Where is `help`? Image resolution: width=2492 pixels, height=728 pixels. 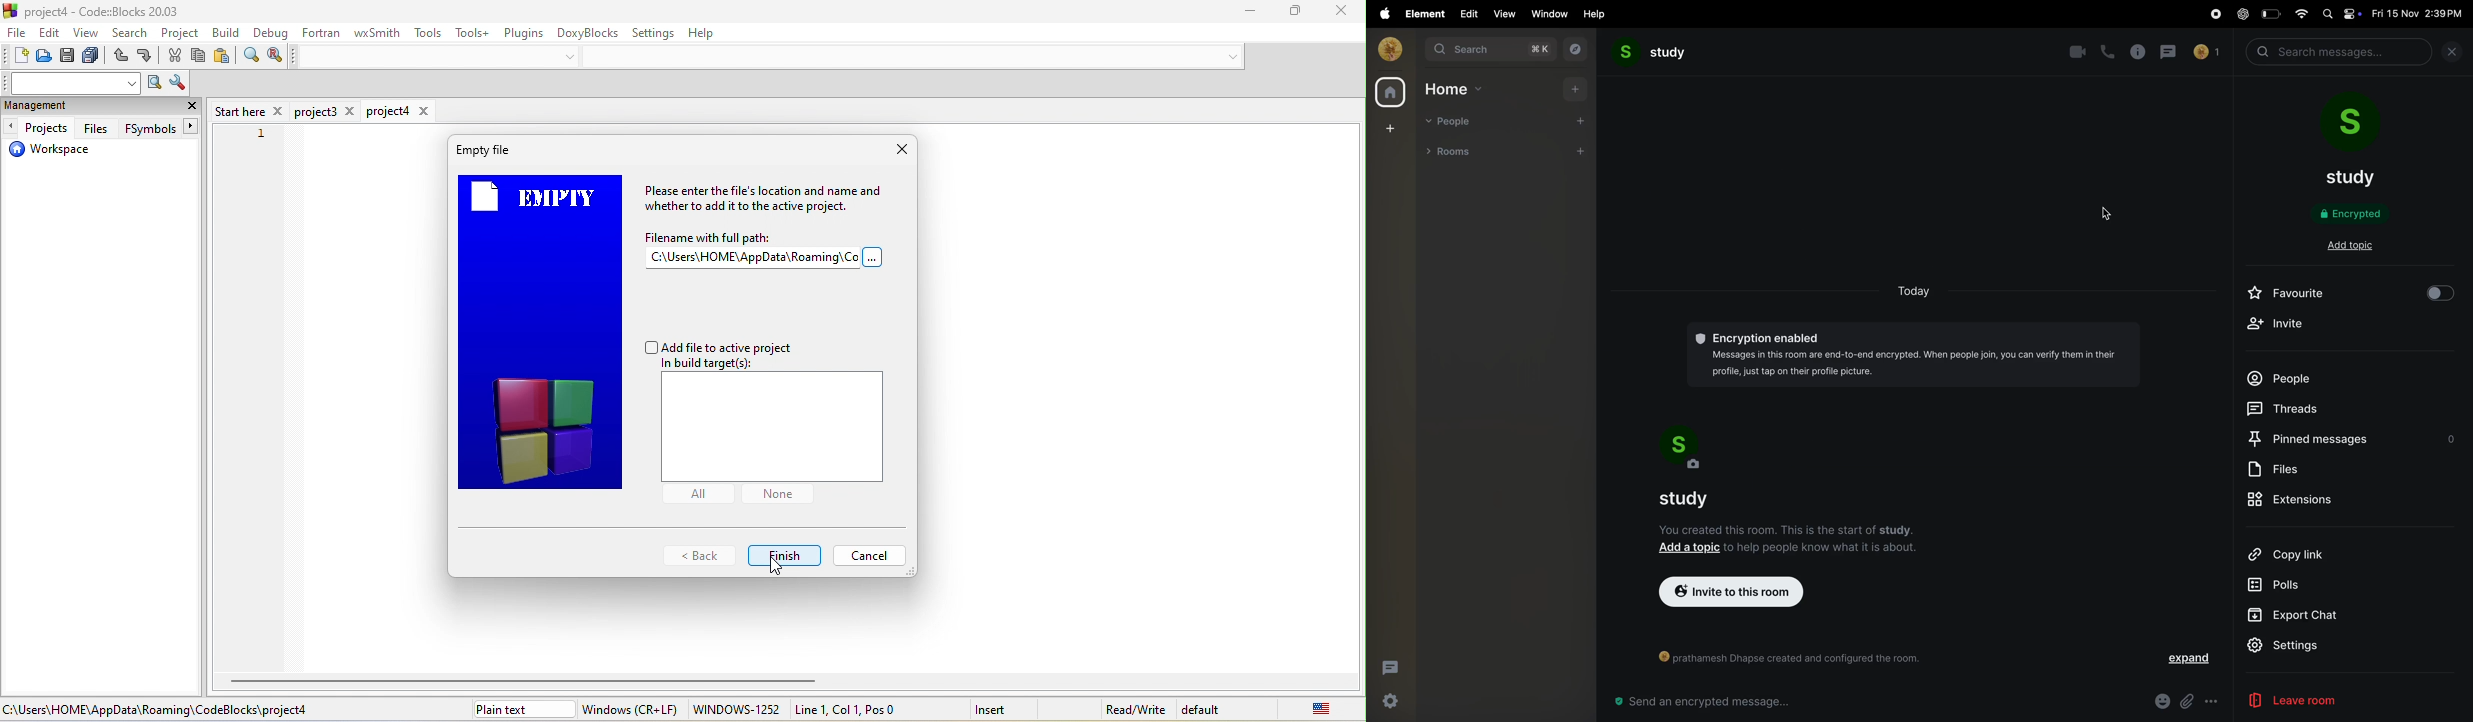
help is located at coordinates (1595, 14).